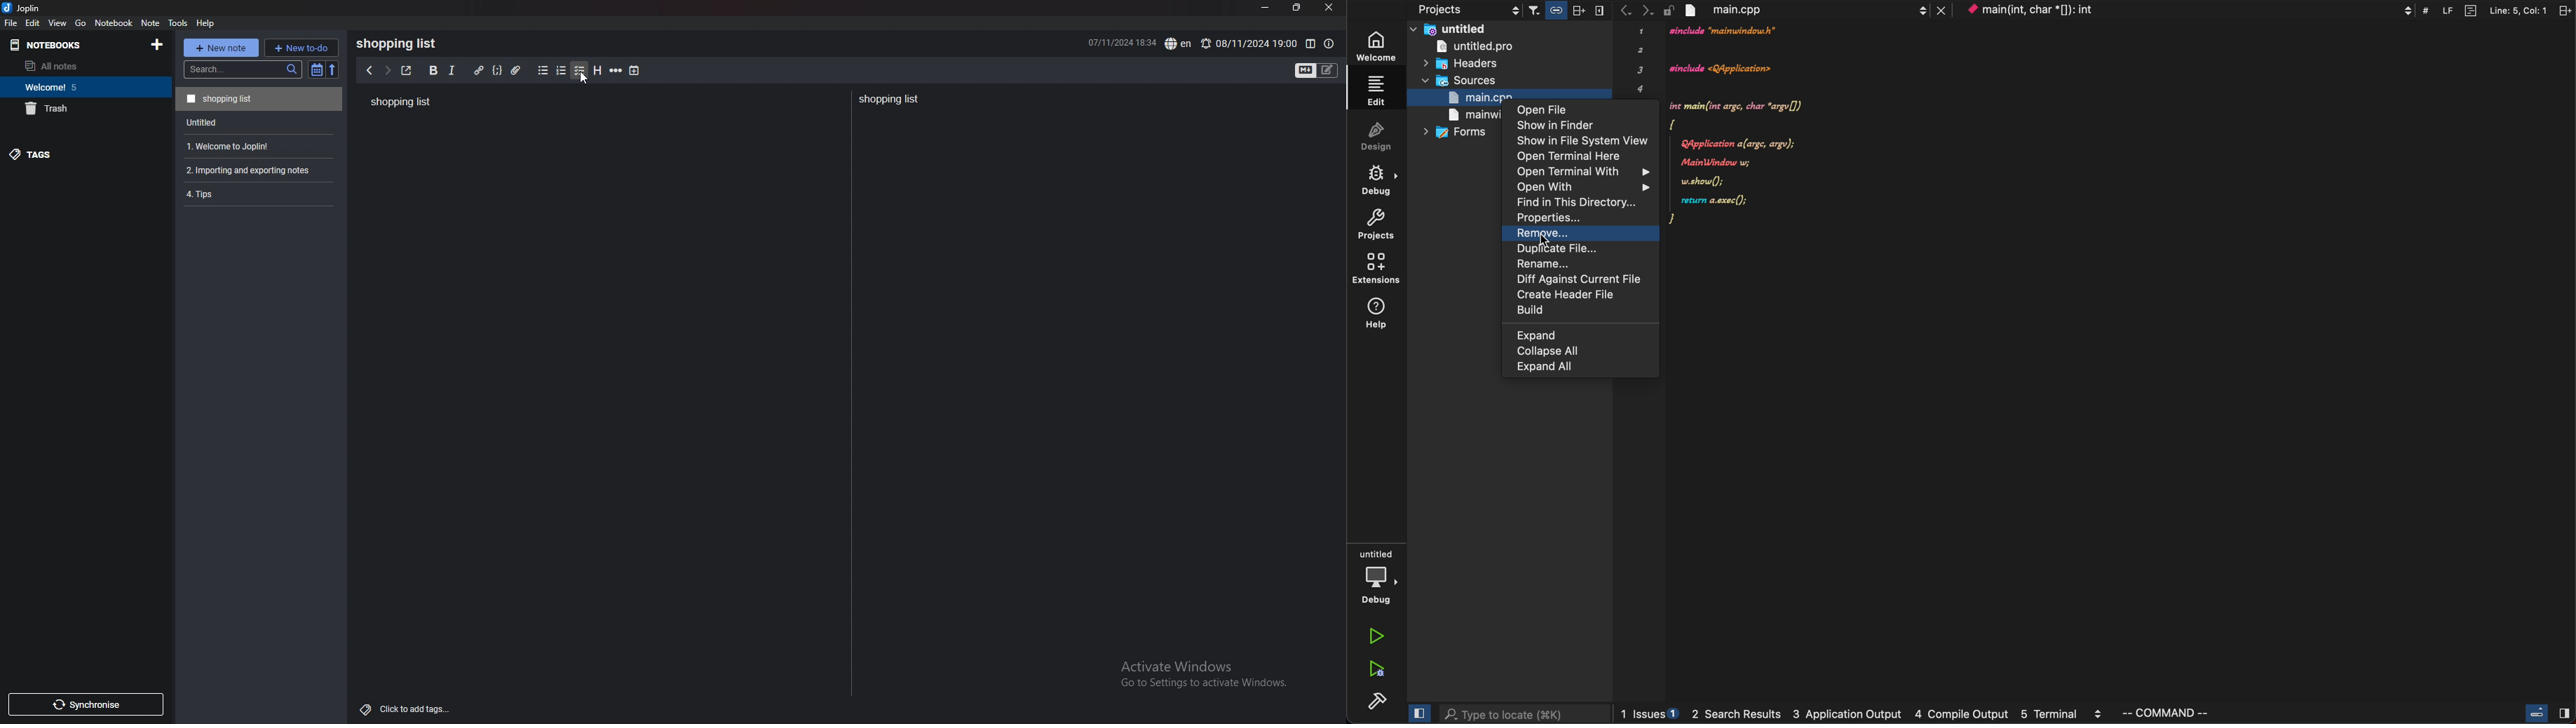 This screenshot has width=2576, height=728. Describe the element at coordinates (1444, 10) in the screenshot. I see `projects` at that location.